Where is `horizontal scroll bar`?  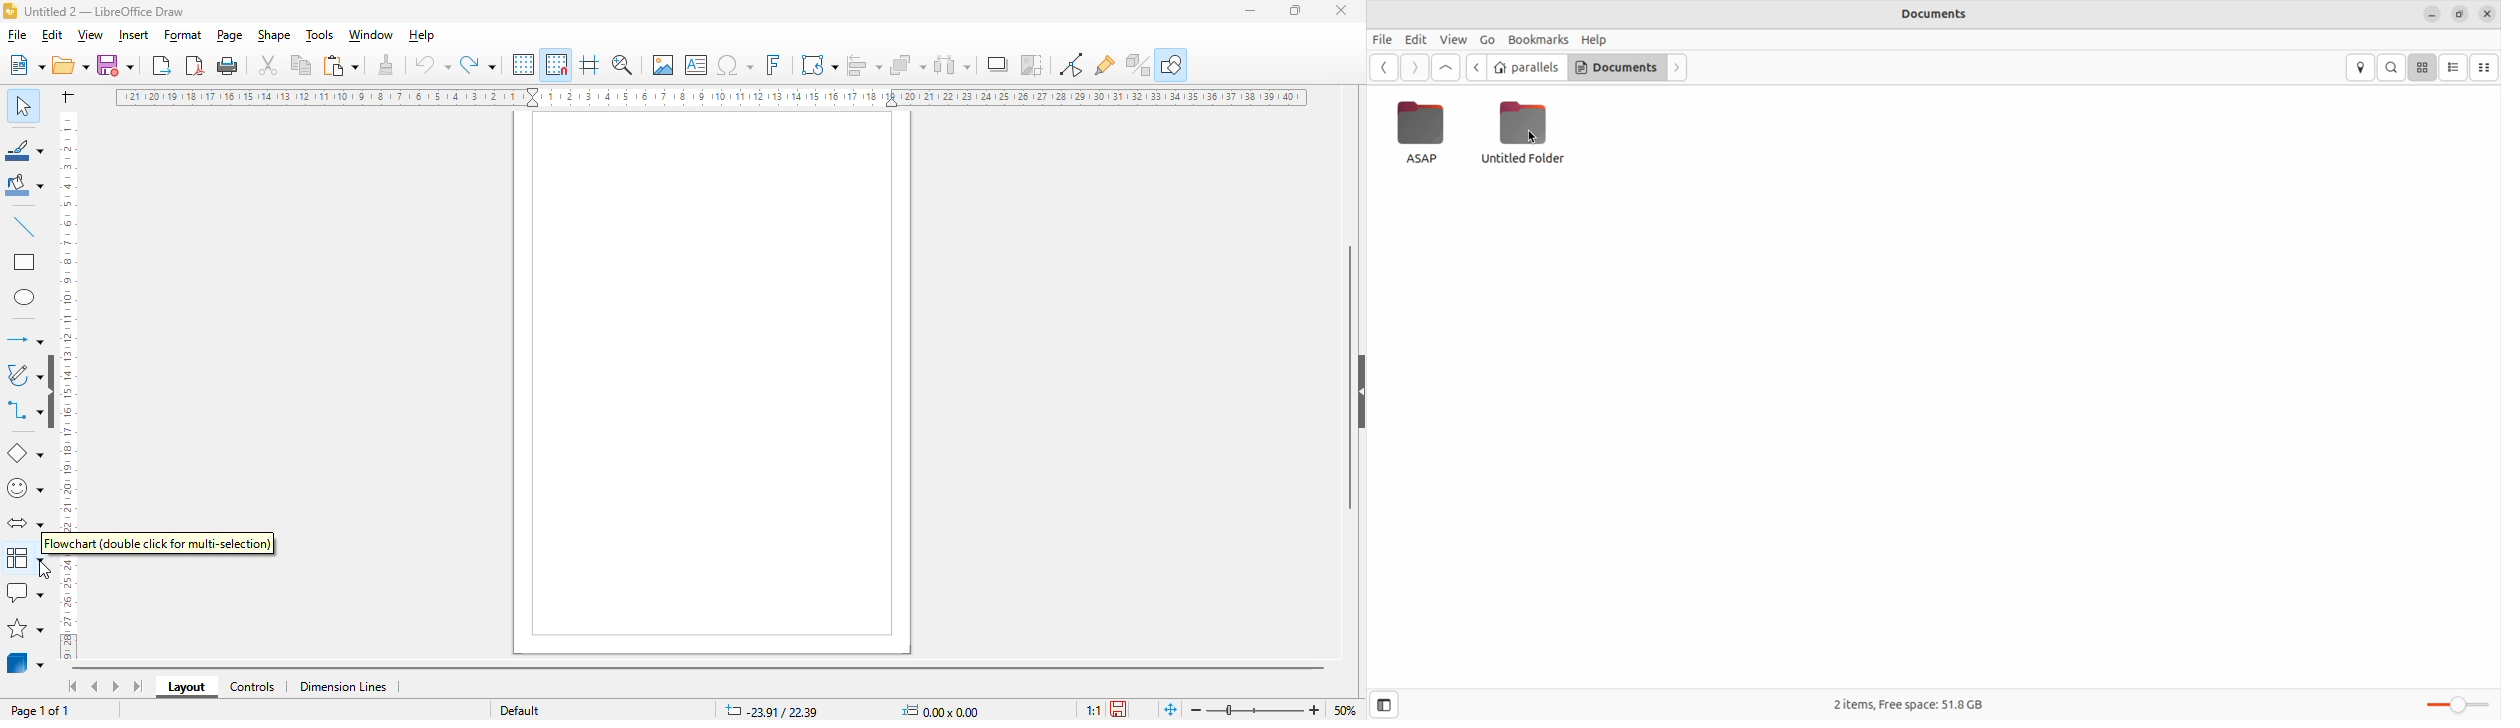
horizontal scroll bar is located at coordinates (702, 669).